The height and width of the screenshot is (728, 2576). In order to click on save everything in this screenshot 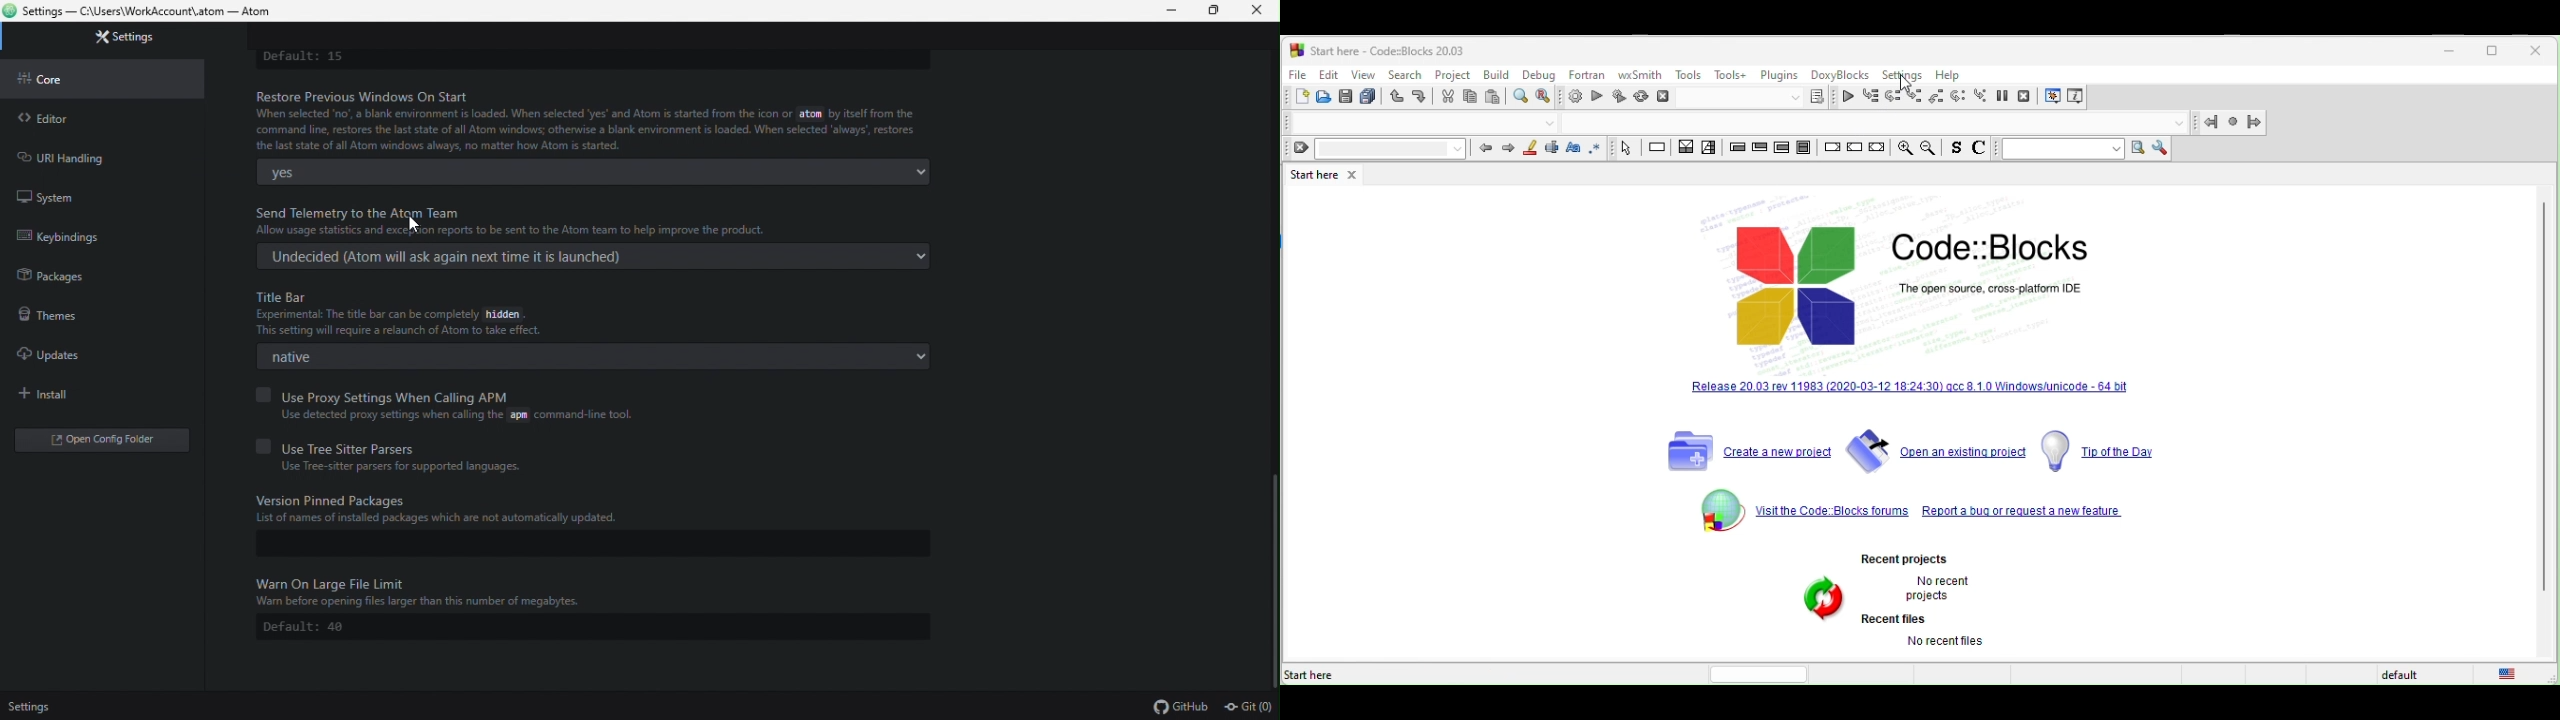, I will do `click(1370, 97)`.